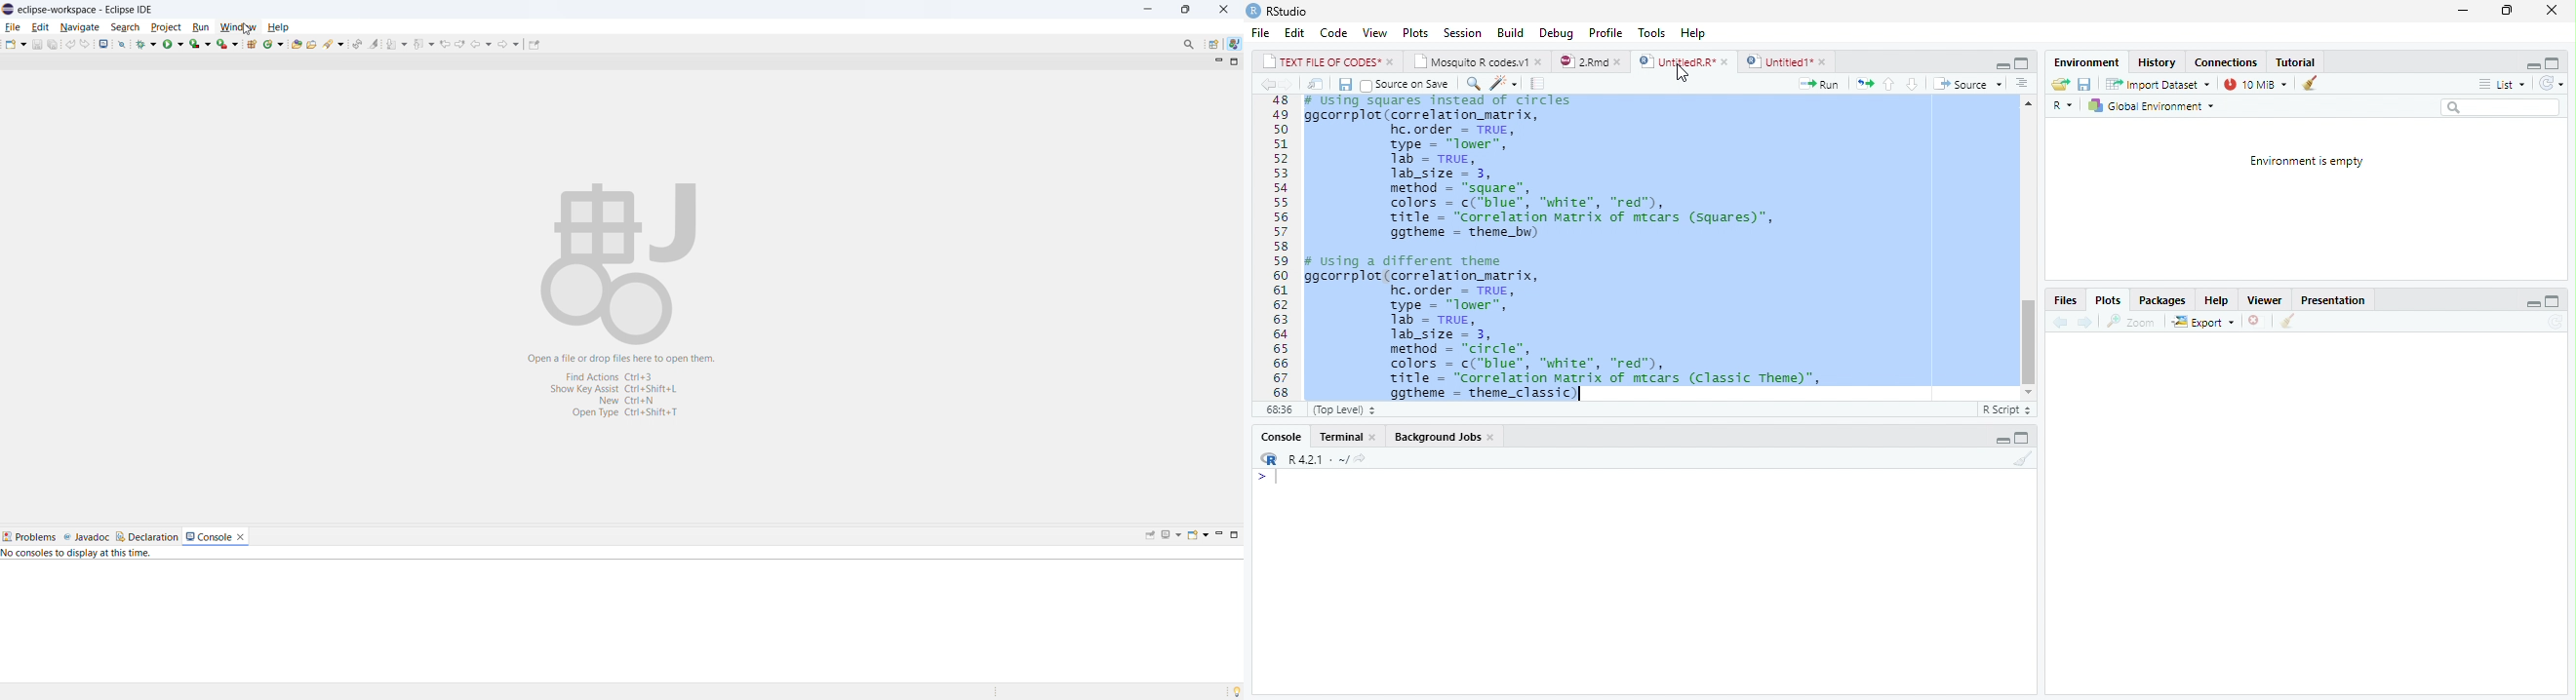  I want to click on Code, so click(1333, 34).